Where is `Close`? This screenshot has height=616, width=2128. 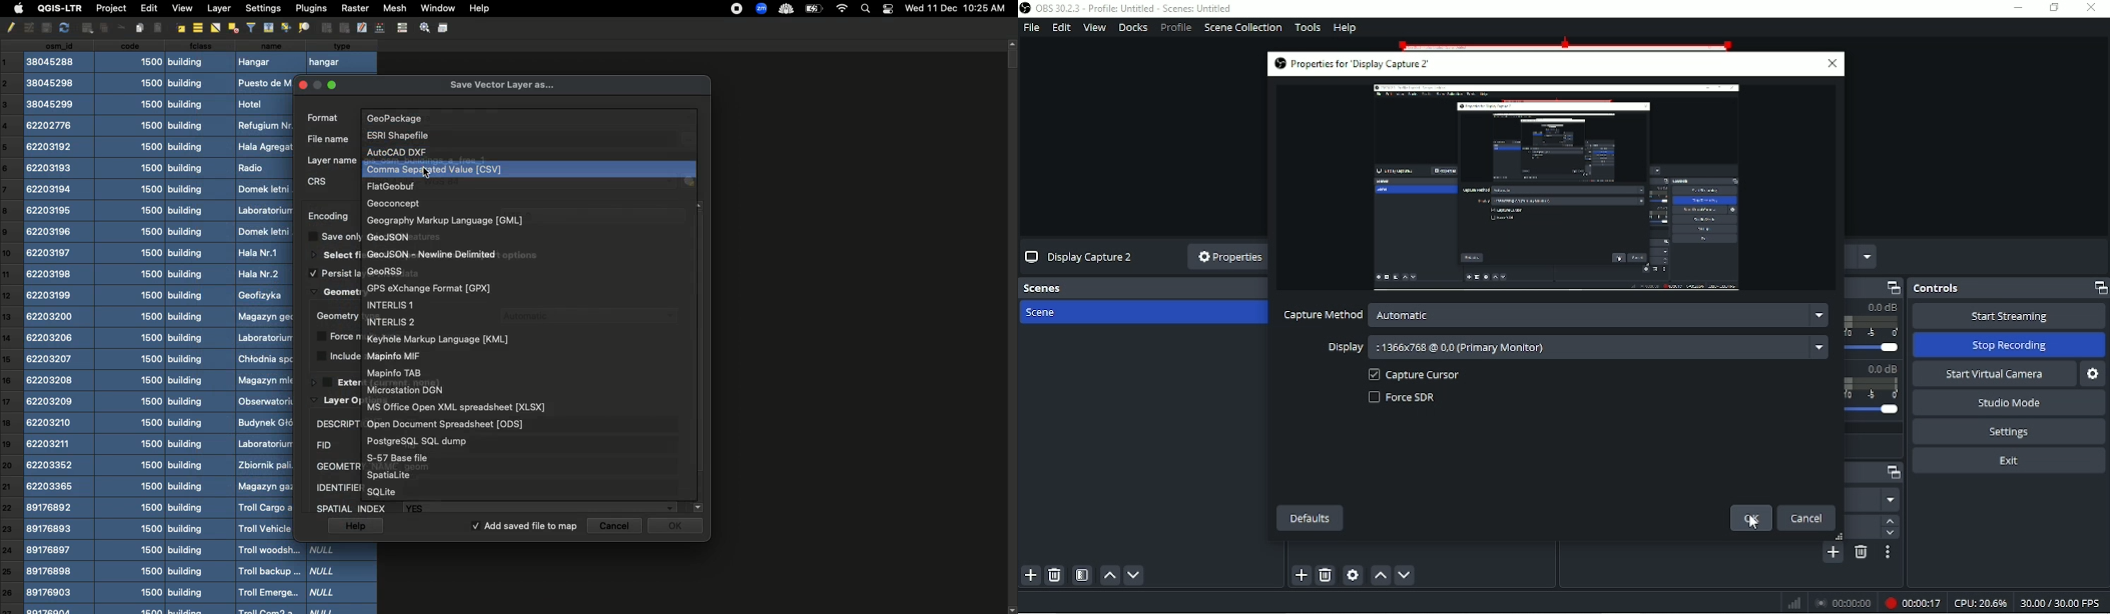 Close is located at coordinates (2093, 9).